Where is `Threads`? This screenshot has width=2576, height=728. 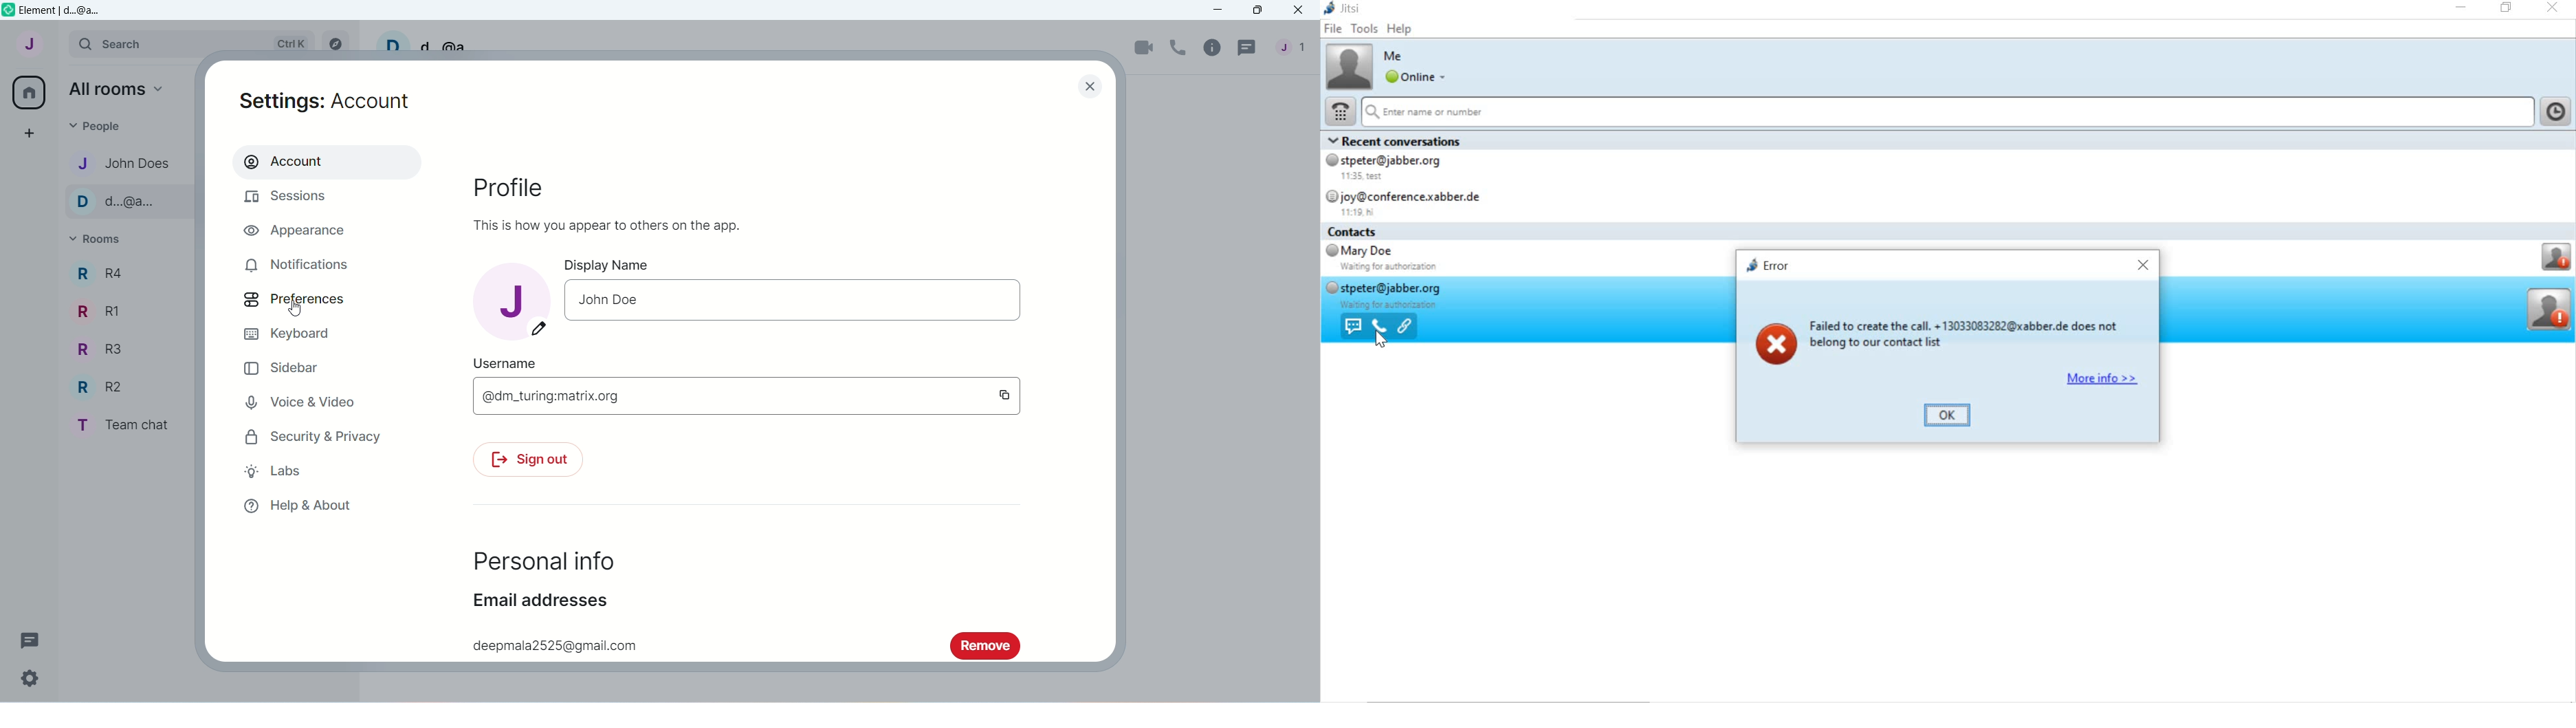 Threads is located at coordinates (36, 640).